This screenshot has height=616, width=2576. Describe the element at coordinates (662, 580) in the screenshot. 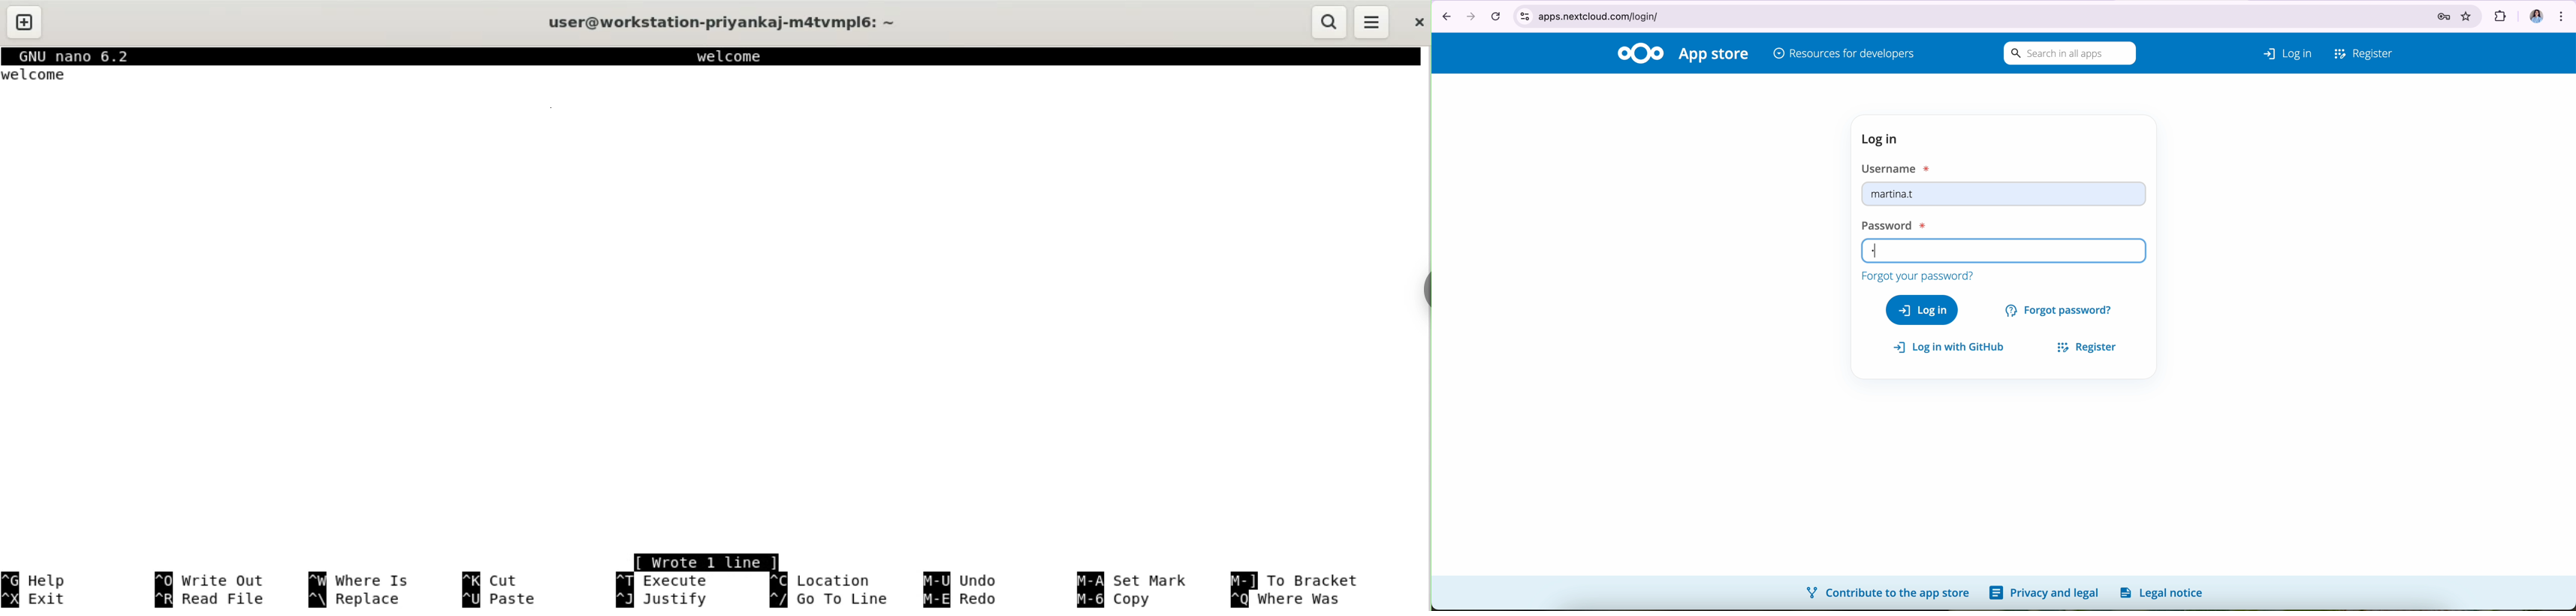

I see `execute` at that location.